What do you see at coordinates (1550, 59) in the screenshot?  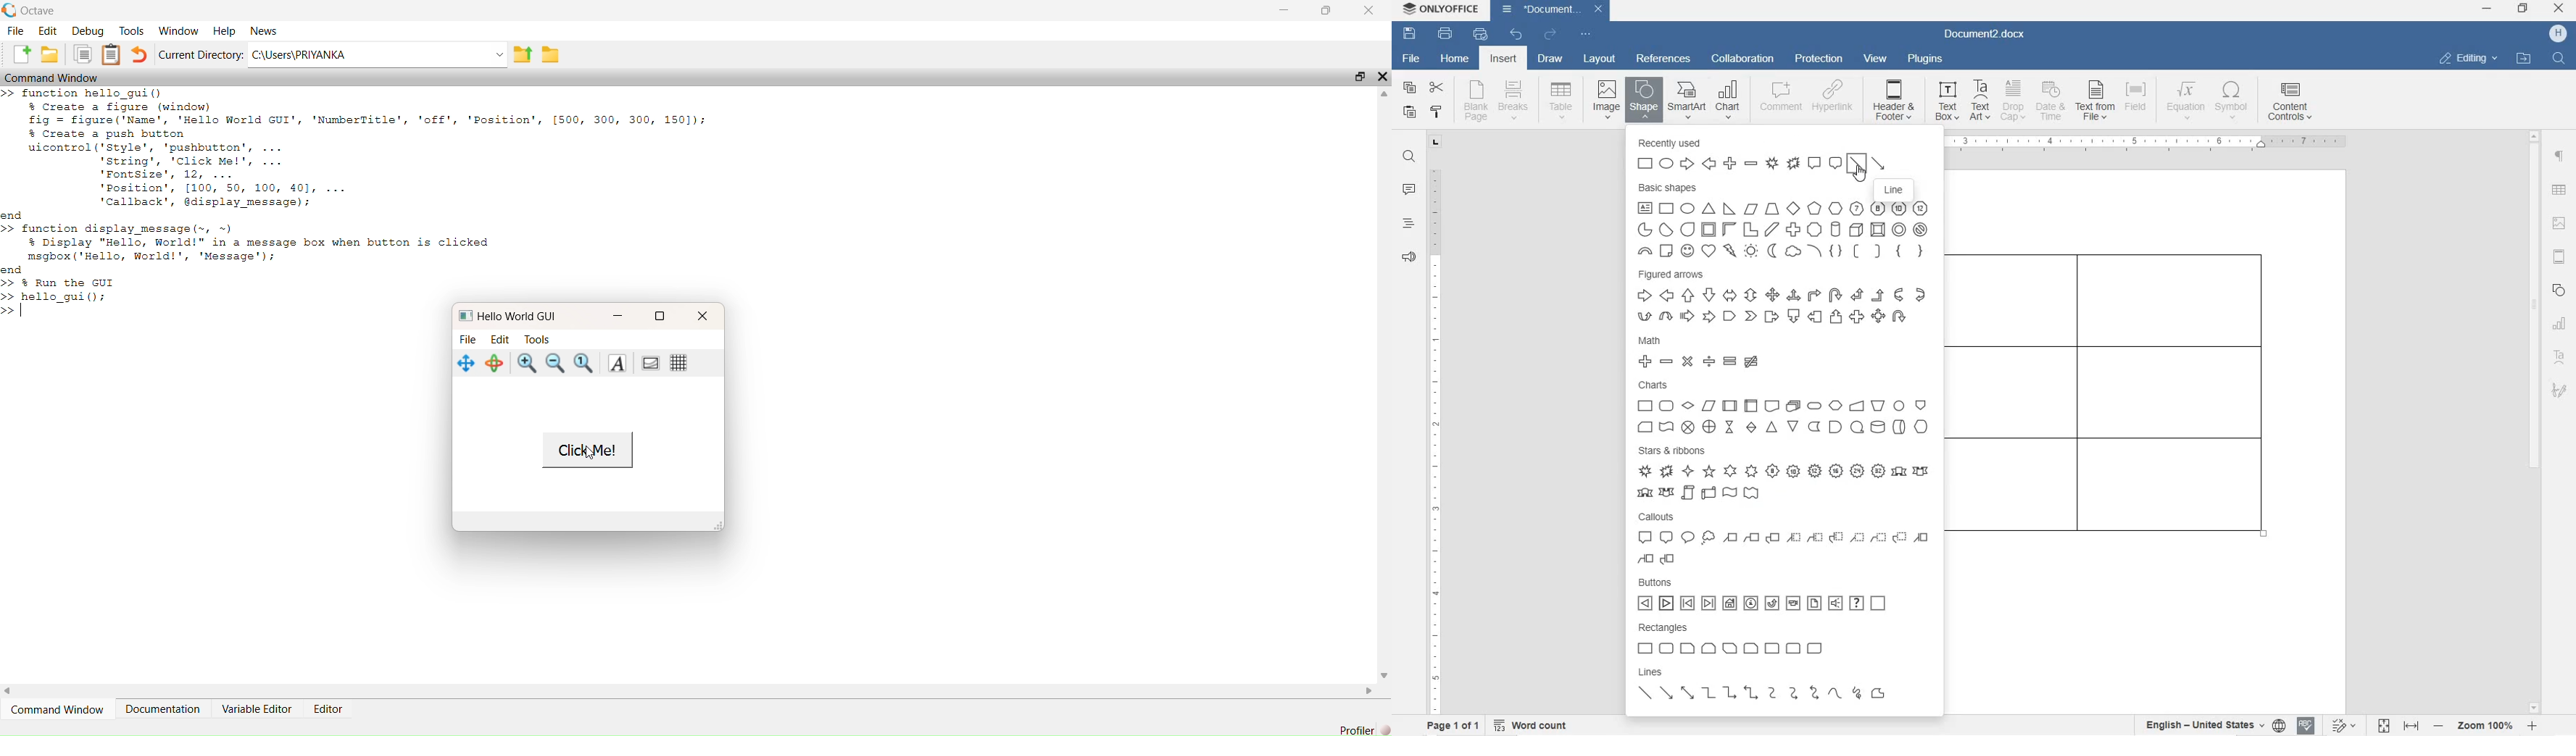 I see `draw` at bounding box center [1550, 59].